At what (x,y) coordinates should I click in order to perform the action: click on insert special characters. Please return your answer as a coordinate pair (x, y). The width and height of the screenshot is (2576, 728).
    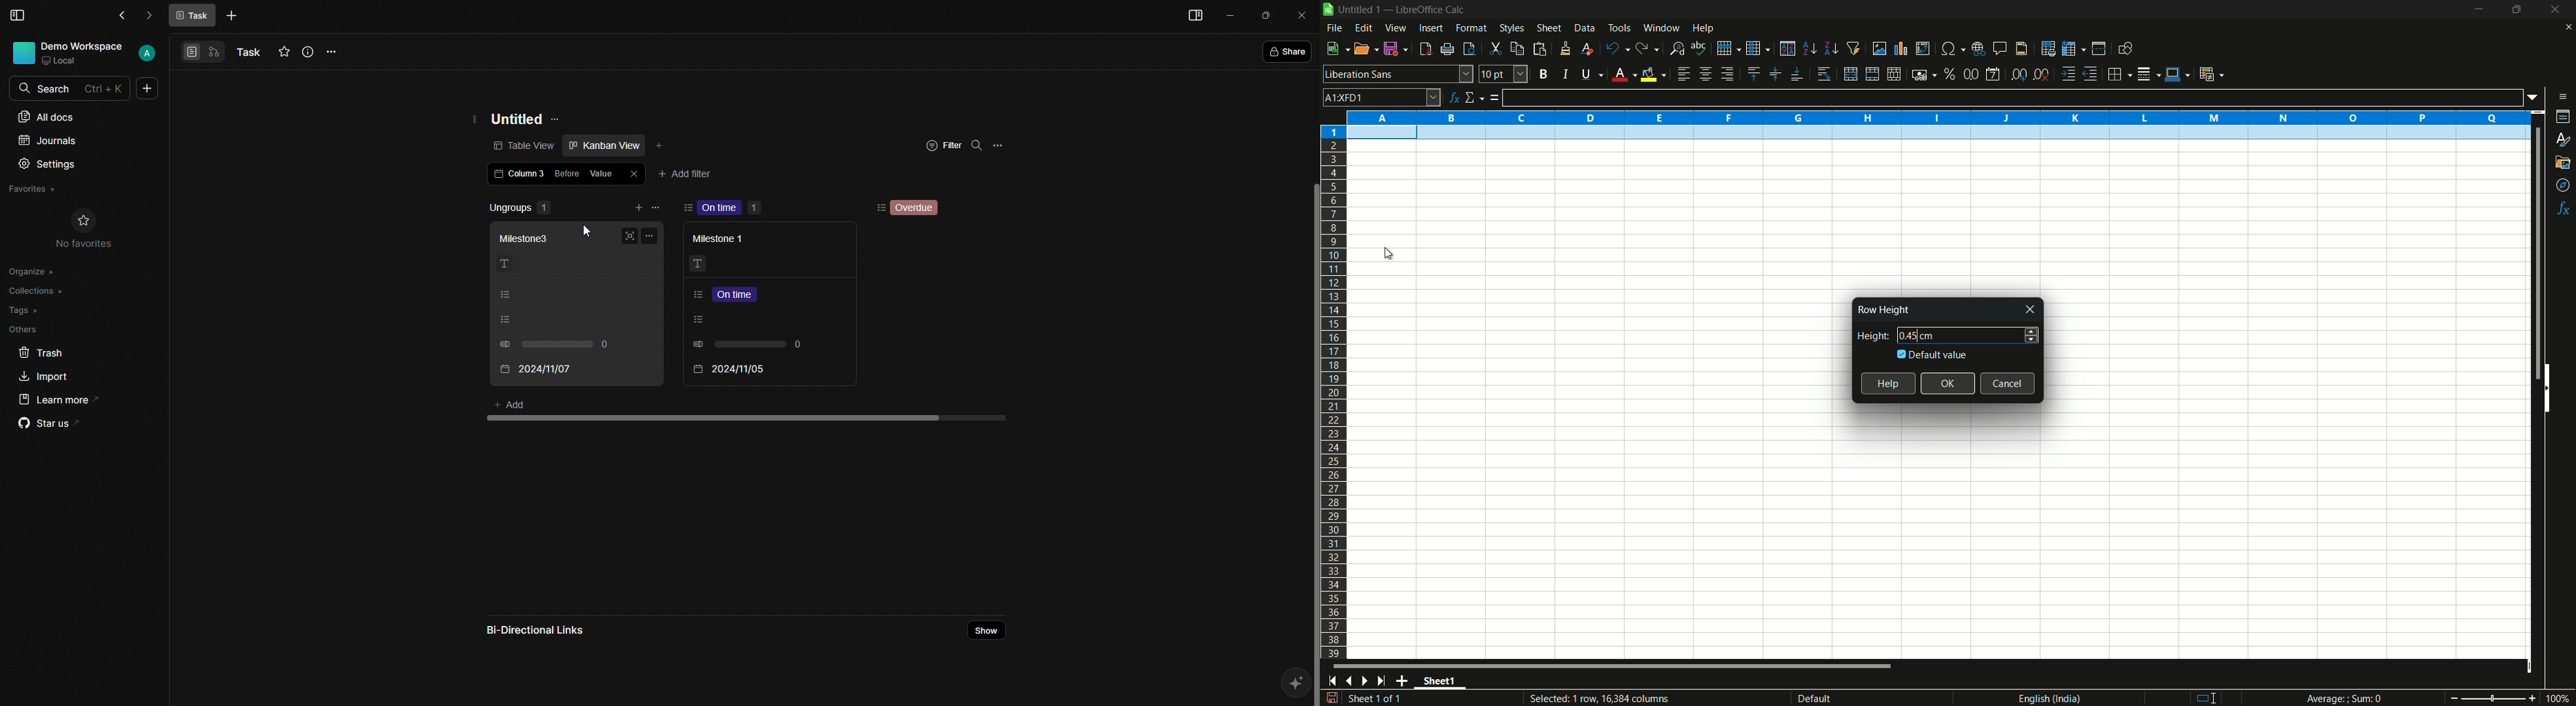
    Looking at the image, I should click on (1952, 48).